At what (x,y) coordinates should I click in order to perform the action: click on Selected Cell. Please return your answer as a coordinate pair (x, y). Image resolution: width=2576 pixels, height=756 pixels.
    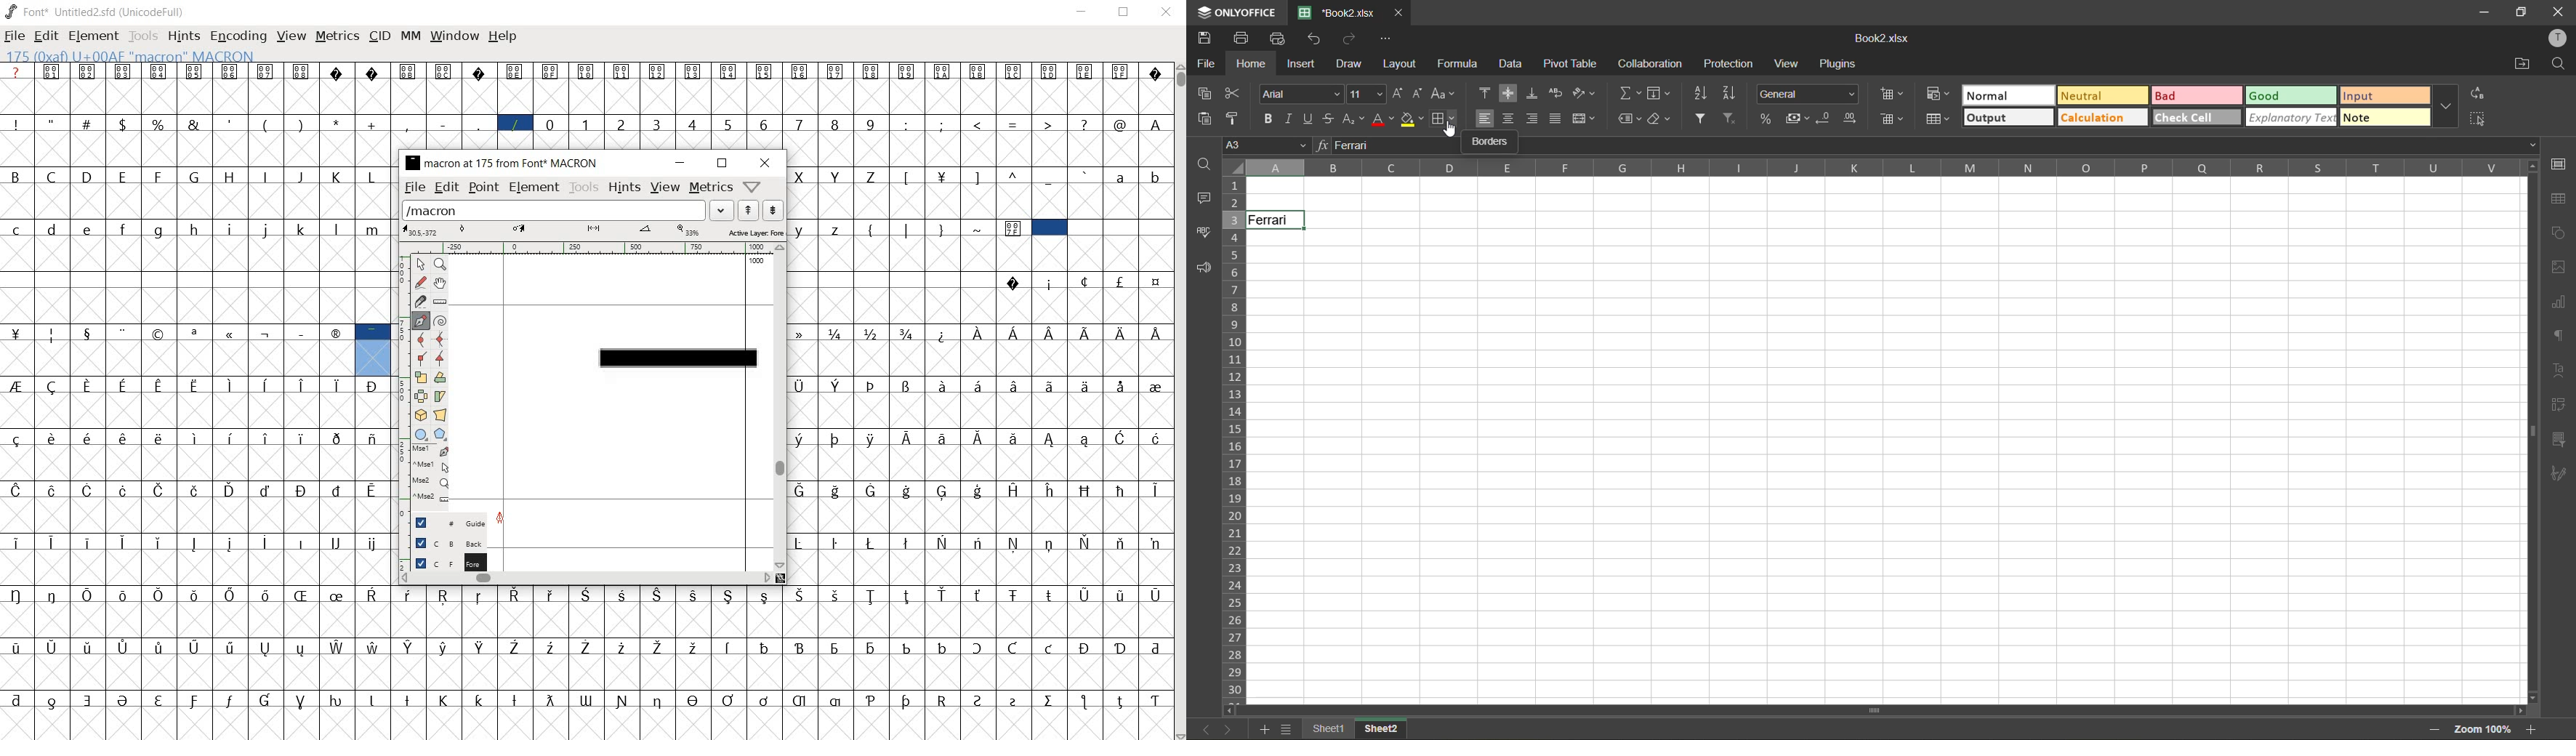
    Looking at the image, I should click on (1334, 273).